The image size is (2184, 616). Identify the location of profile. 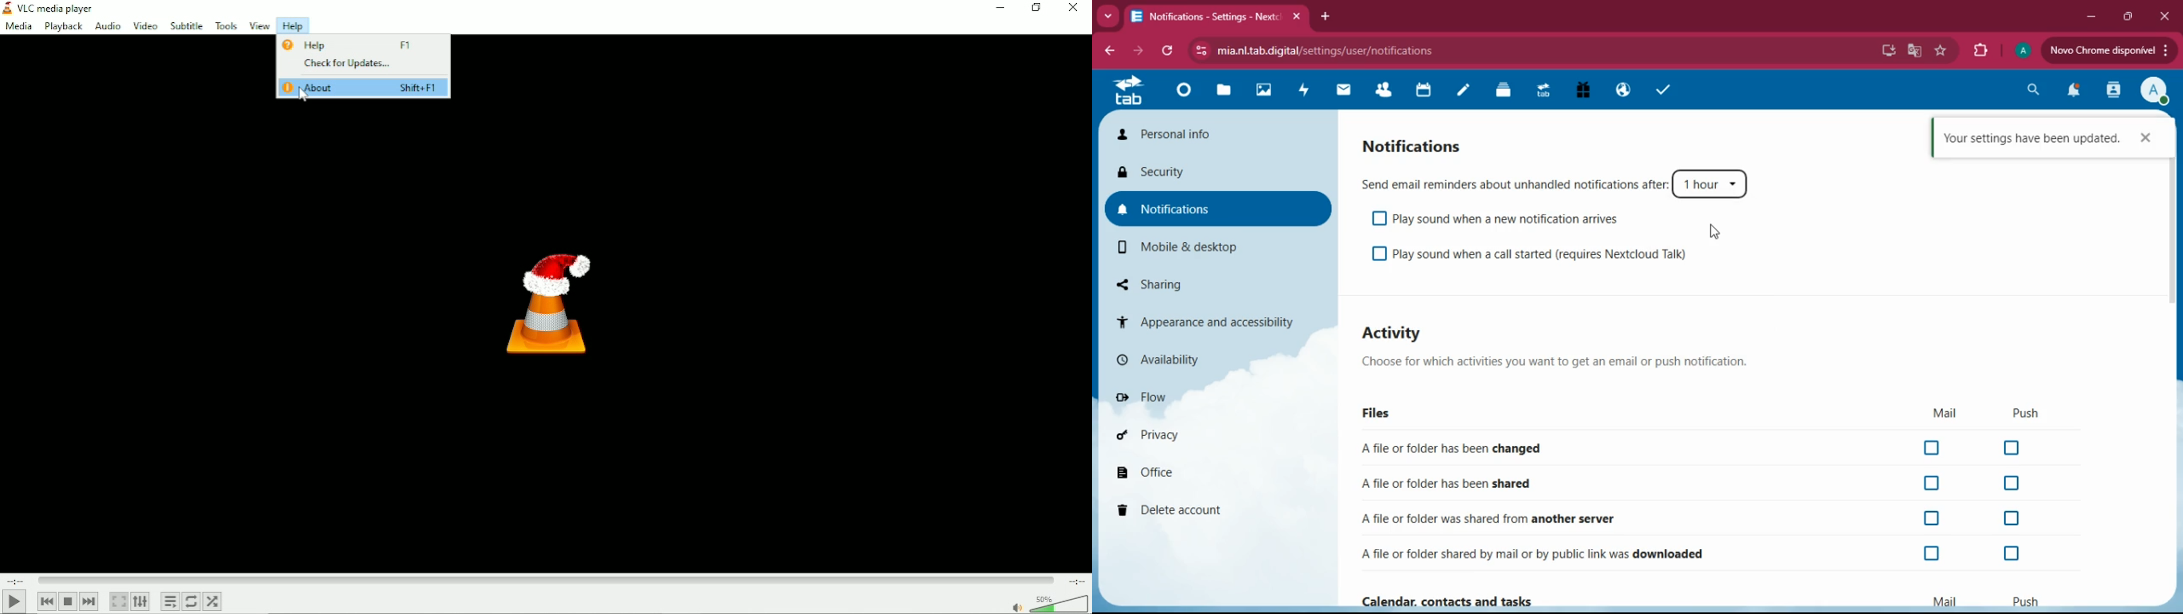
(2156, 91).